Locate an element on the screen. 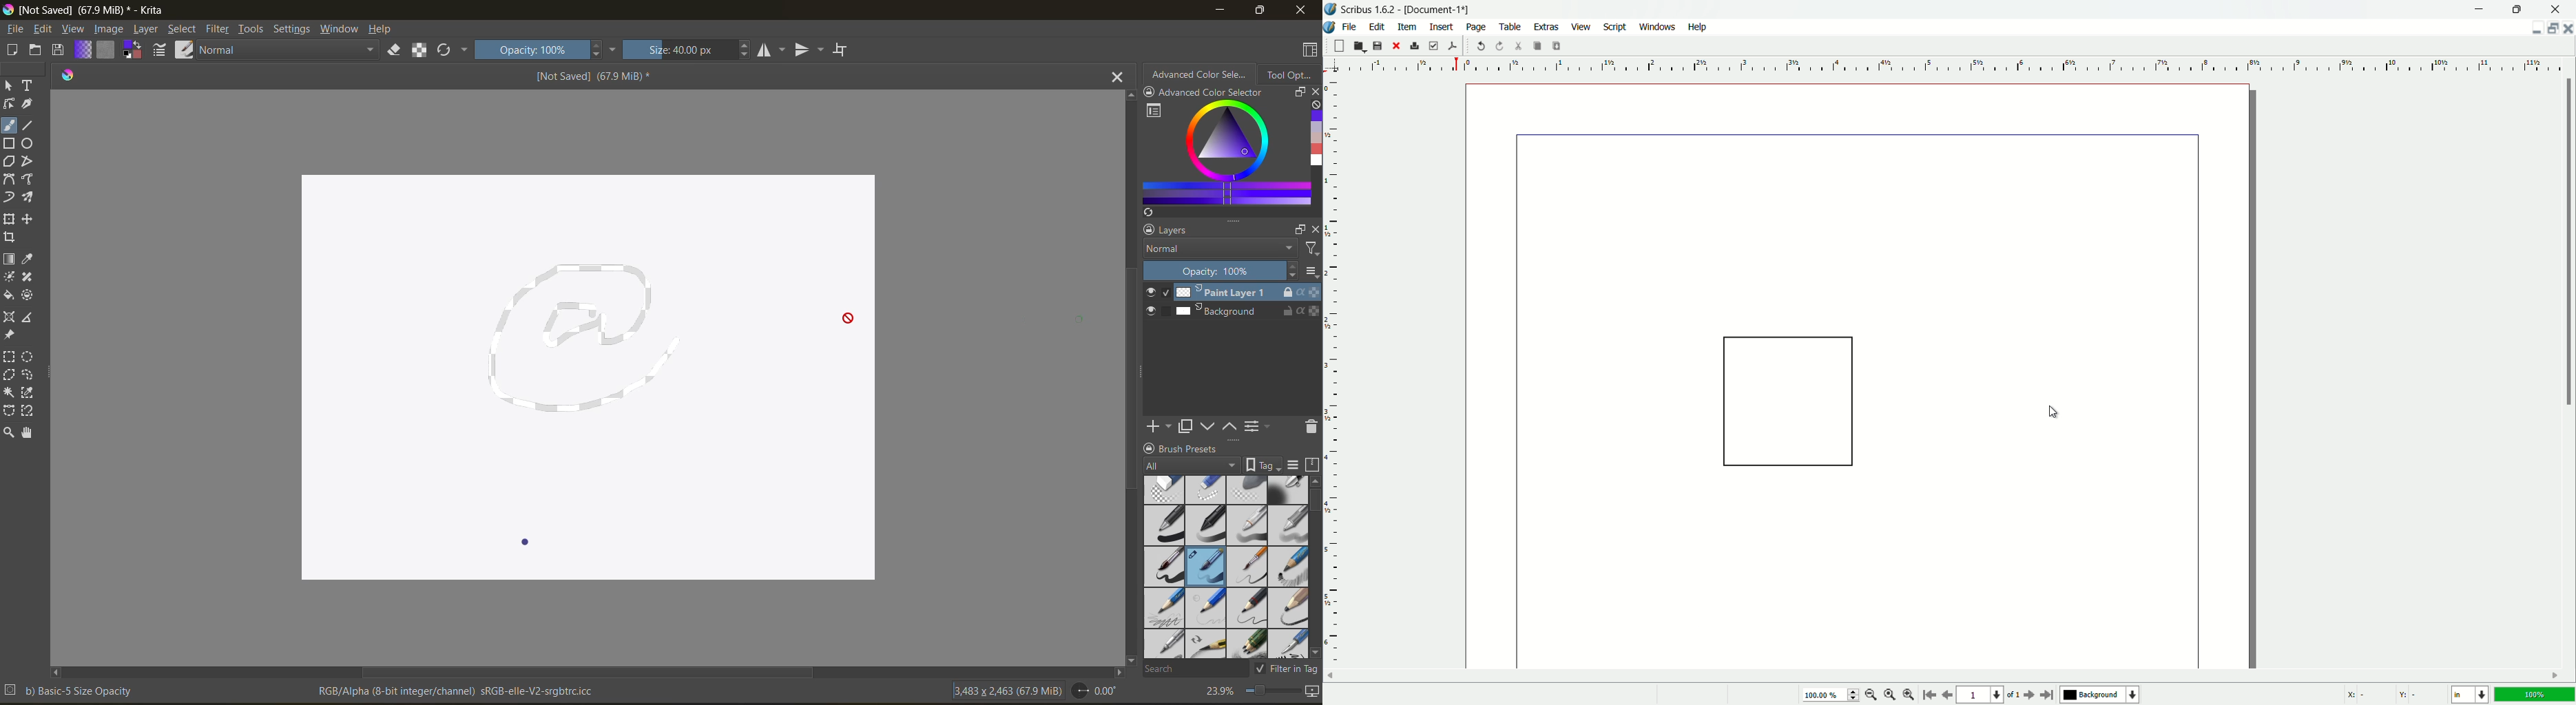 Image resolution: width=2576 pixels, height=728 pixels. zoom in is located at coordinates (1909, 697).